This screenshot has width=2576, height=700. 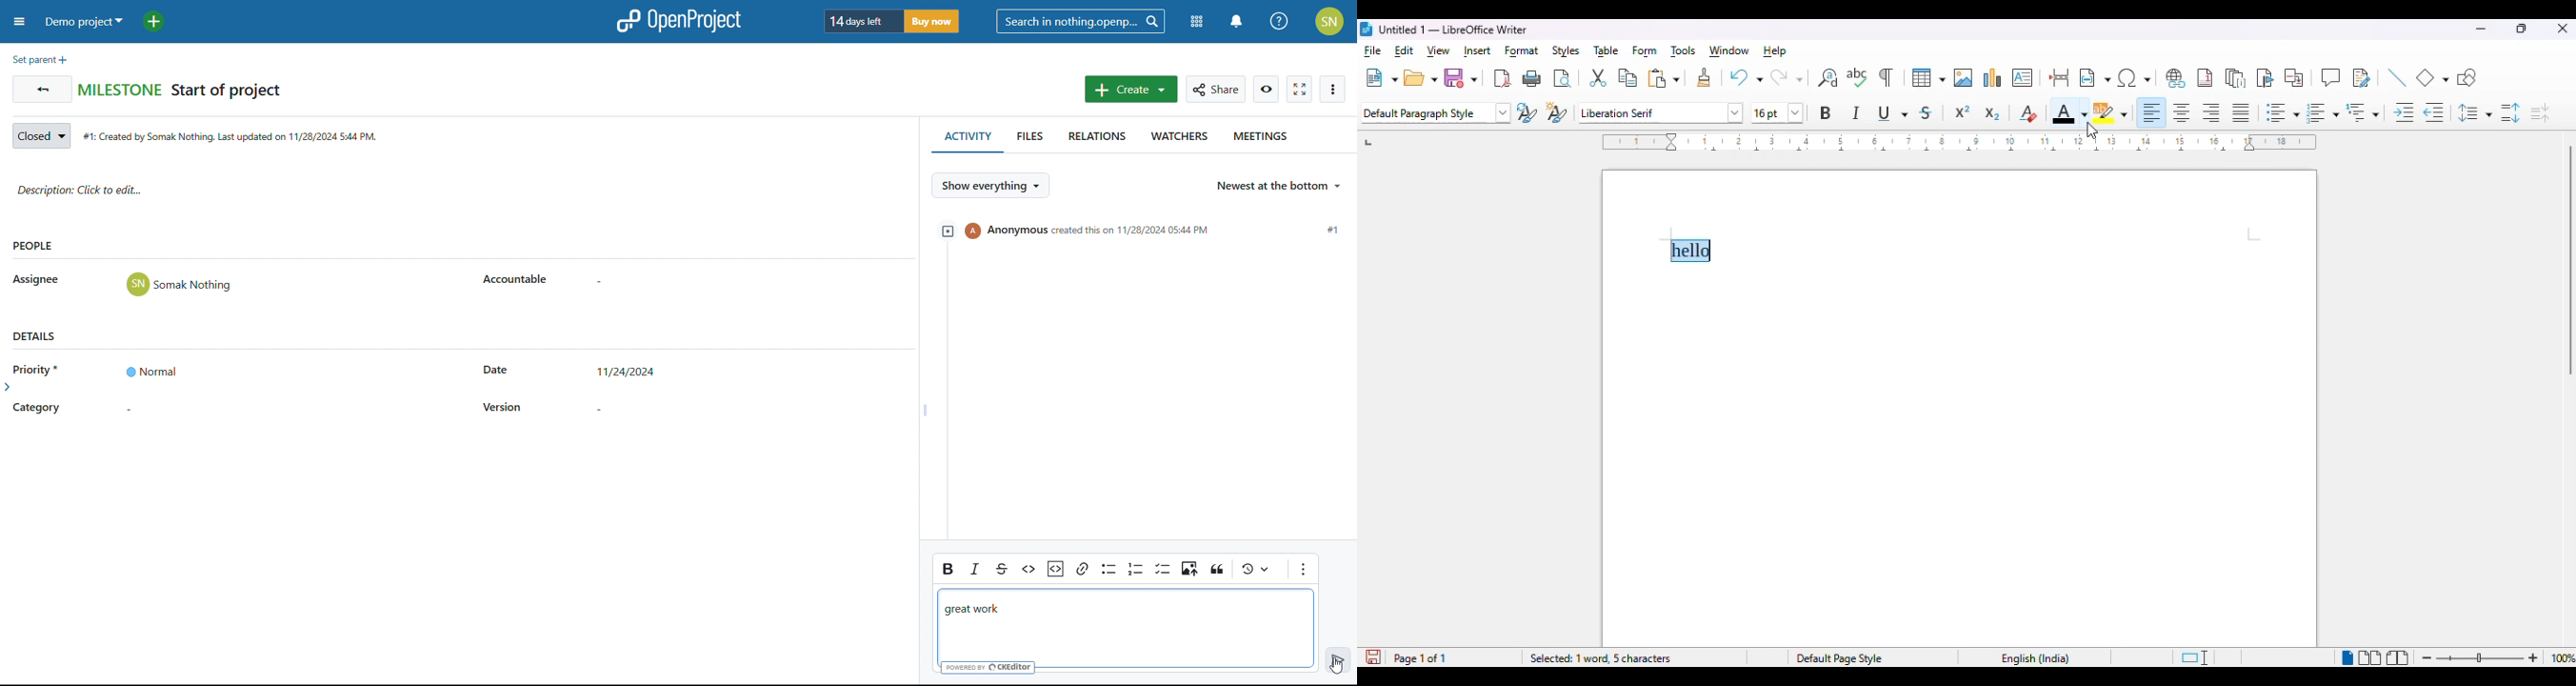 What do you see at coordinates (120, 88) in the screenshot?
I see `milestone` at bounding box center [120, 88].